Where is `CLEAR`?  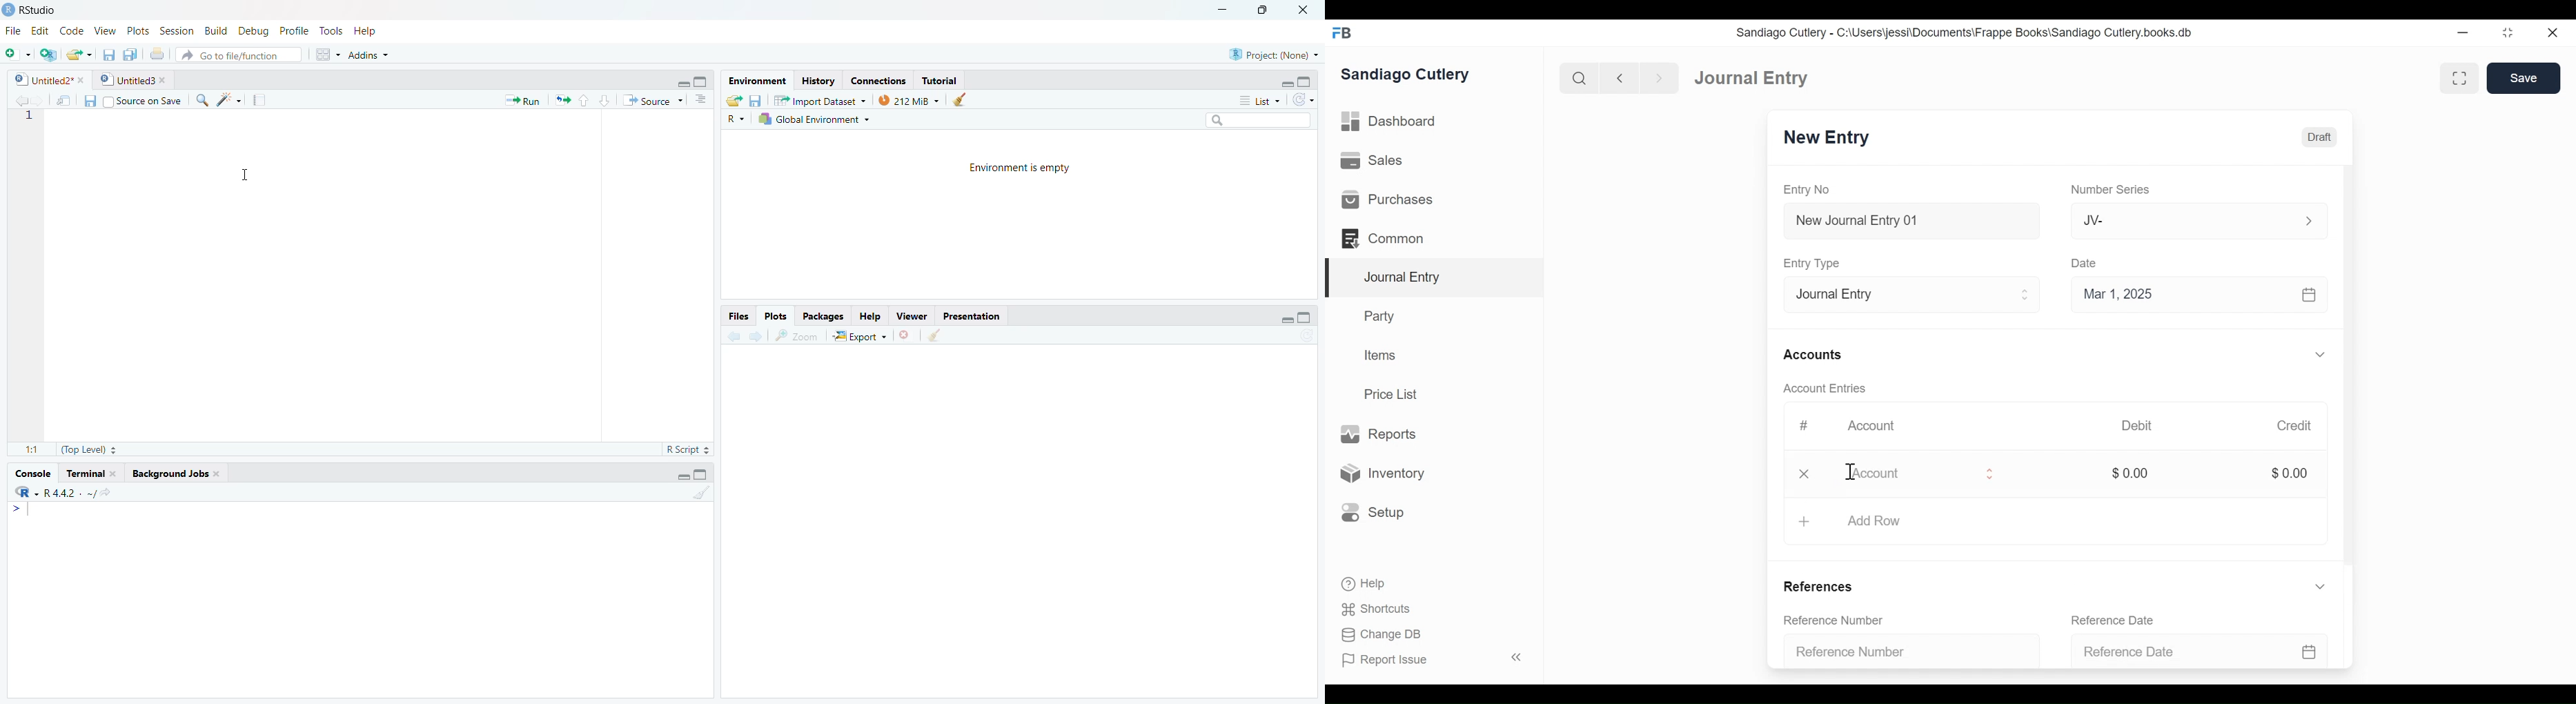
CLEAR is located at coordinates (707, 498).